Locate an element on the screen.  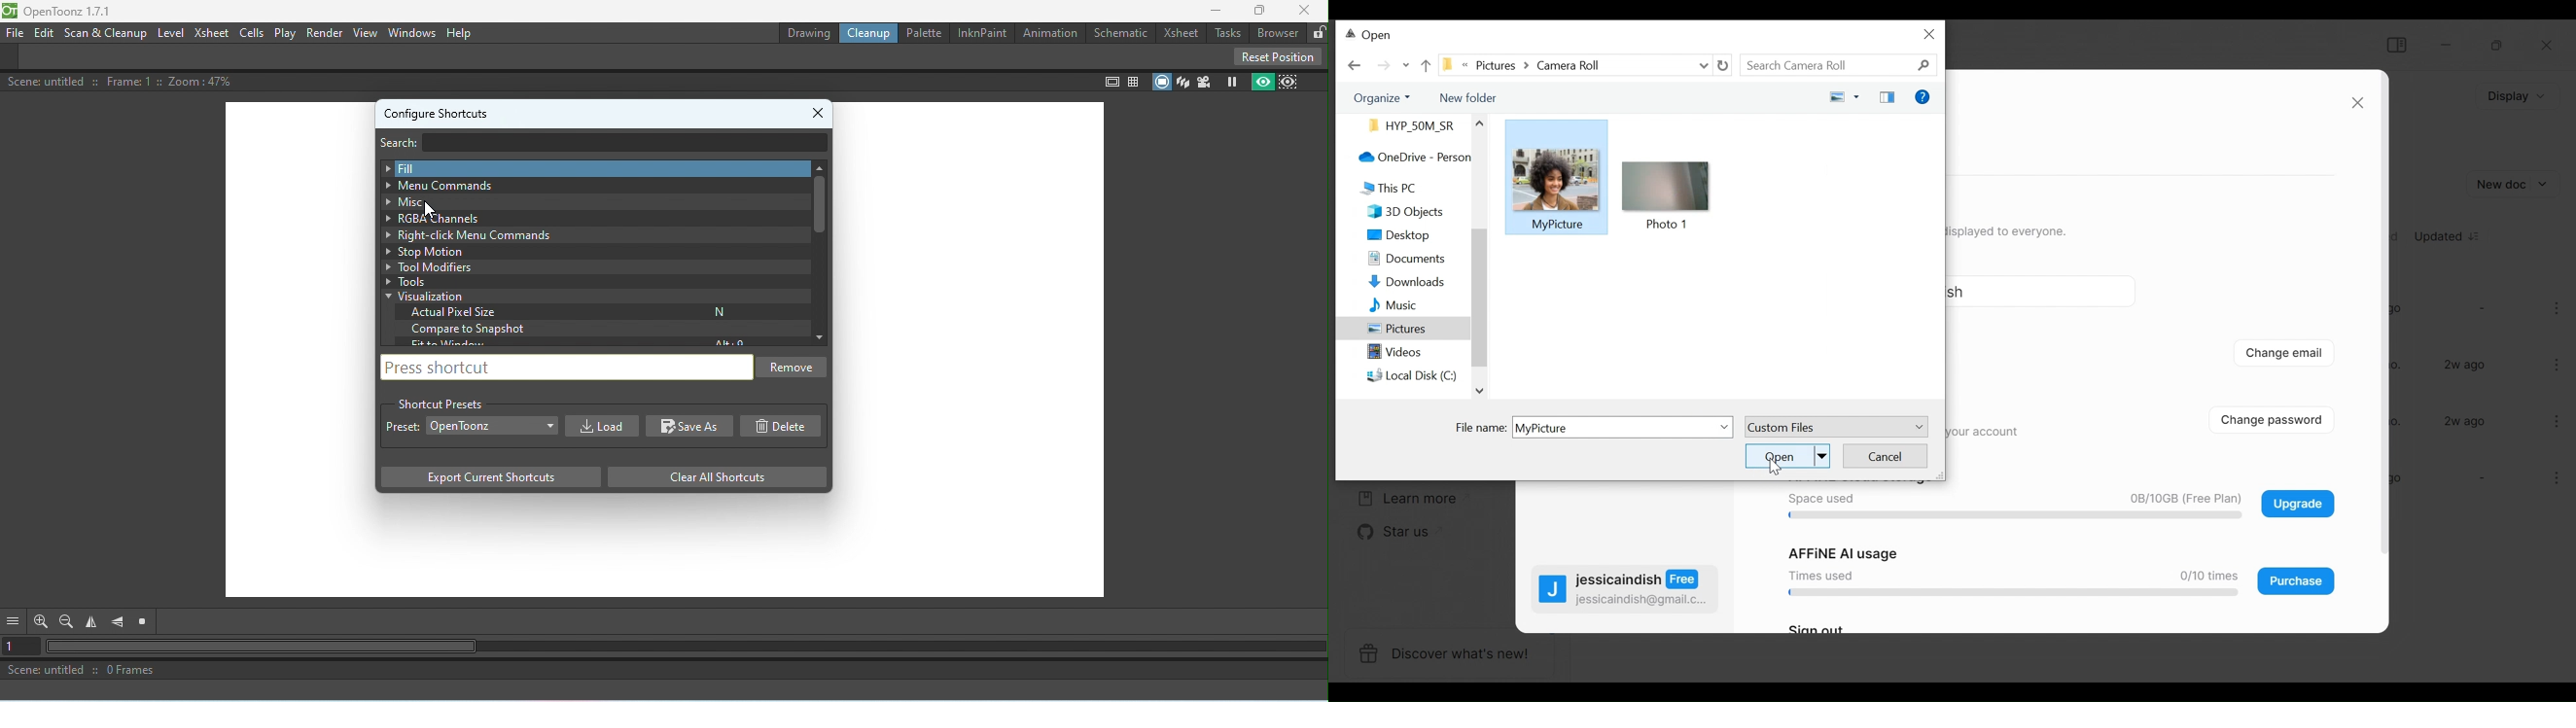
Discover what's new is located at coordinates (1448, 655).